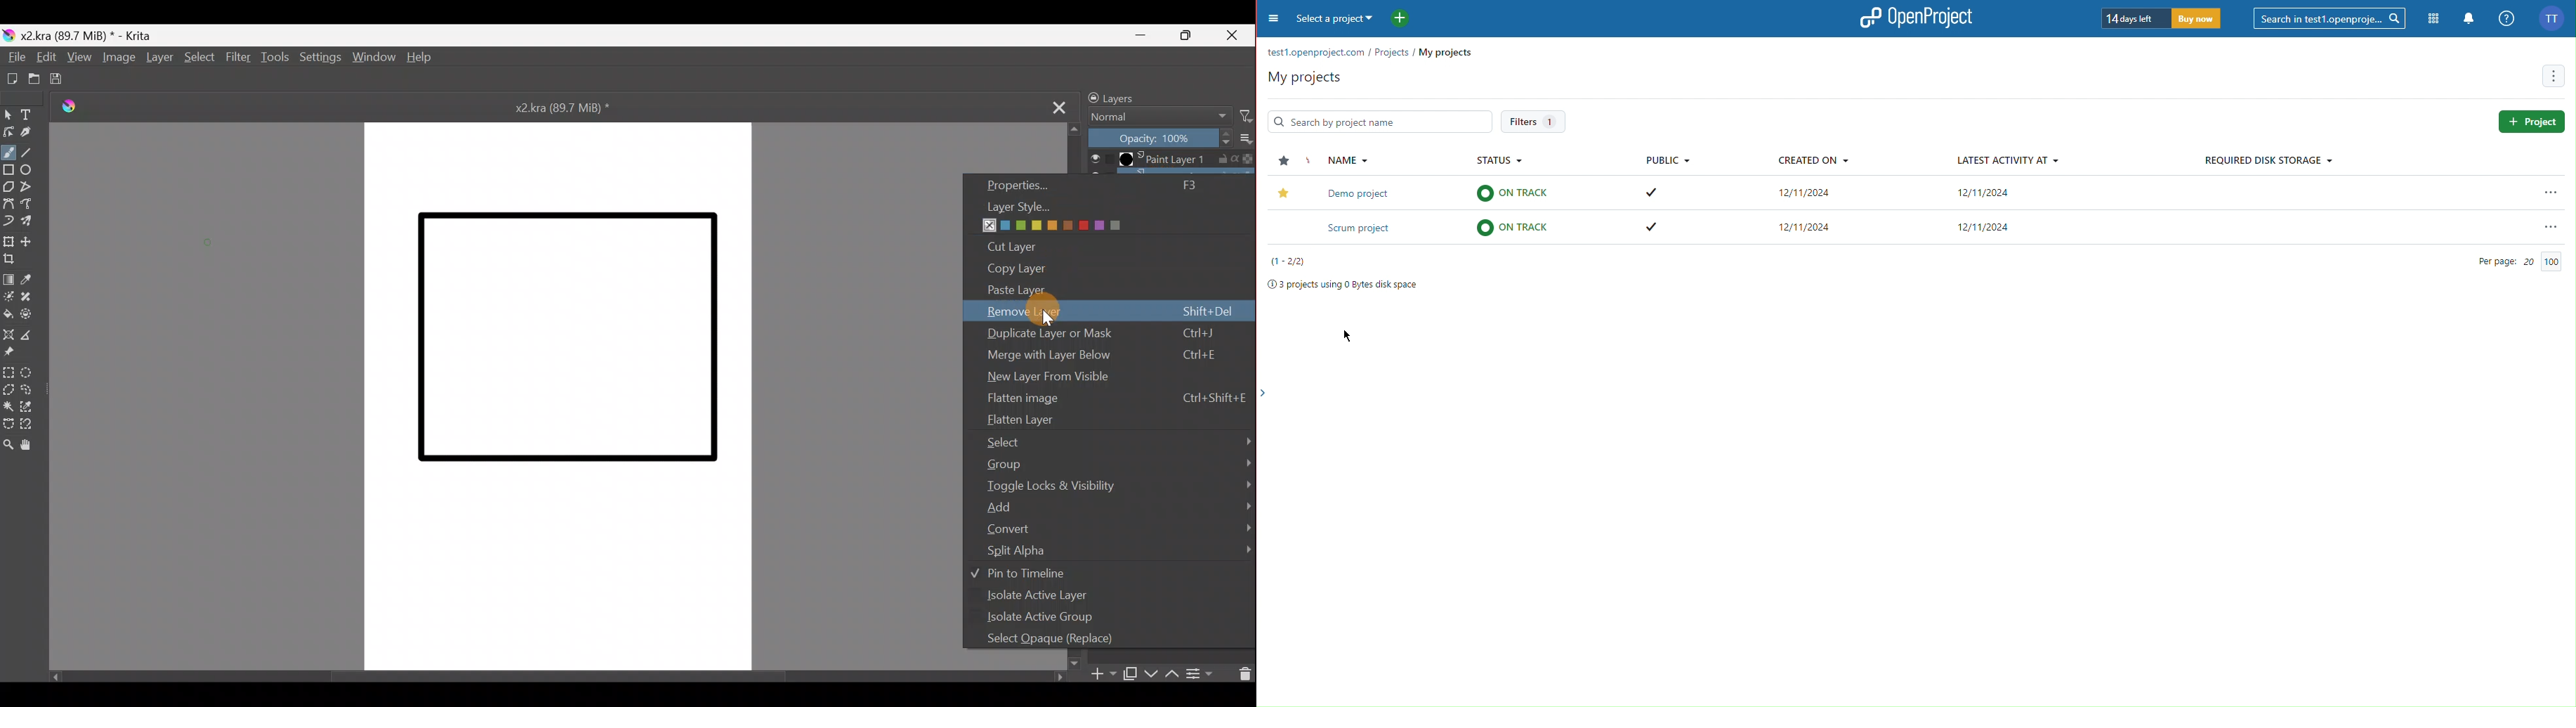  What do you see at coordinates (1119, 463) in the screenshot?
I see `Group` at bounding box center [1119, 463].